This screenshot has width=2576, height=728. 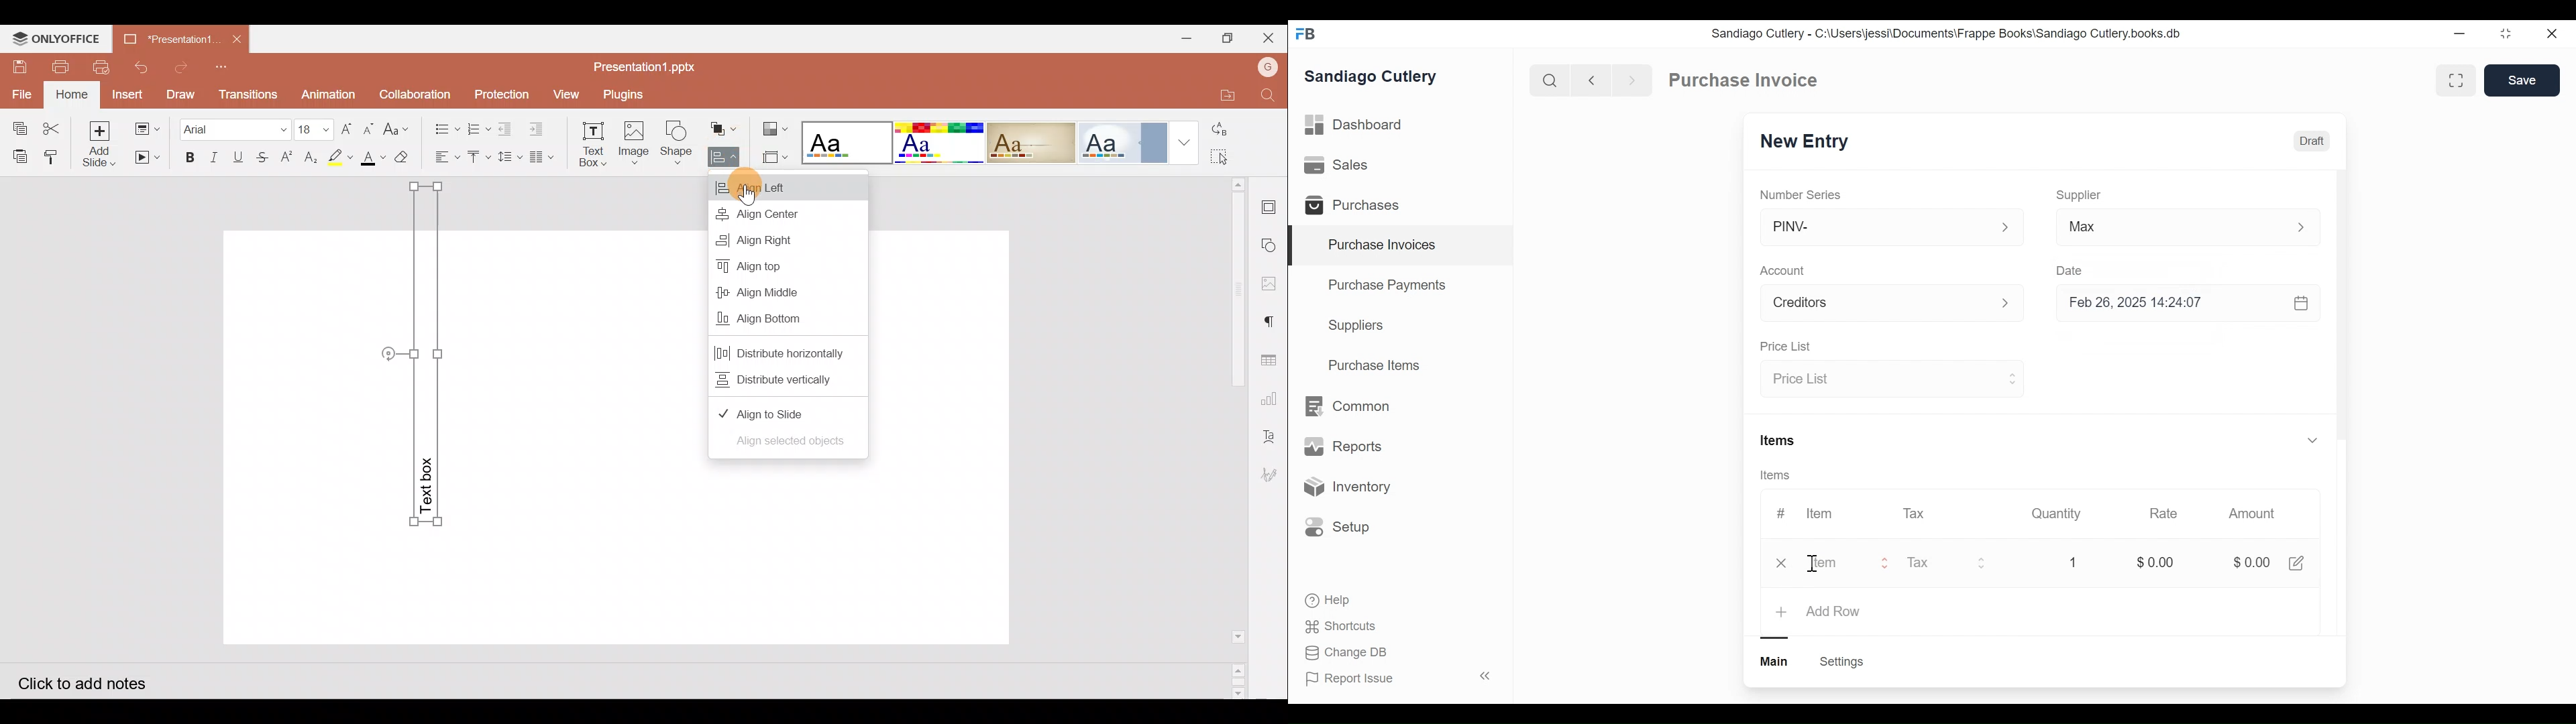 What do you see at coordinates (329, 95) in the screenshot?
I see `Animation` at bounding box center [329, 95].